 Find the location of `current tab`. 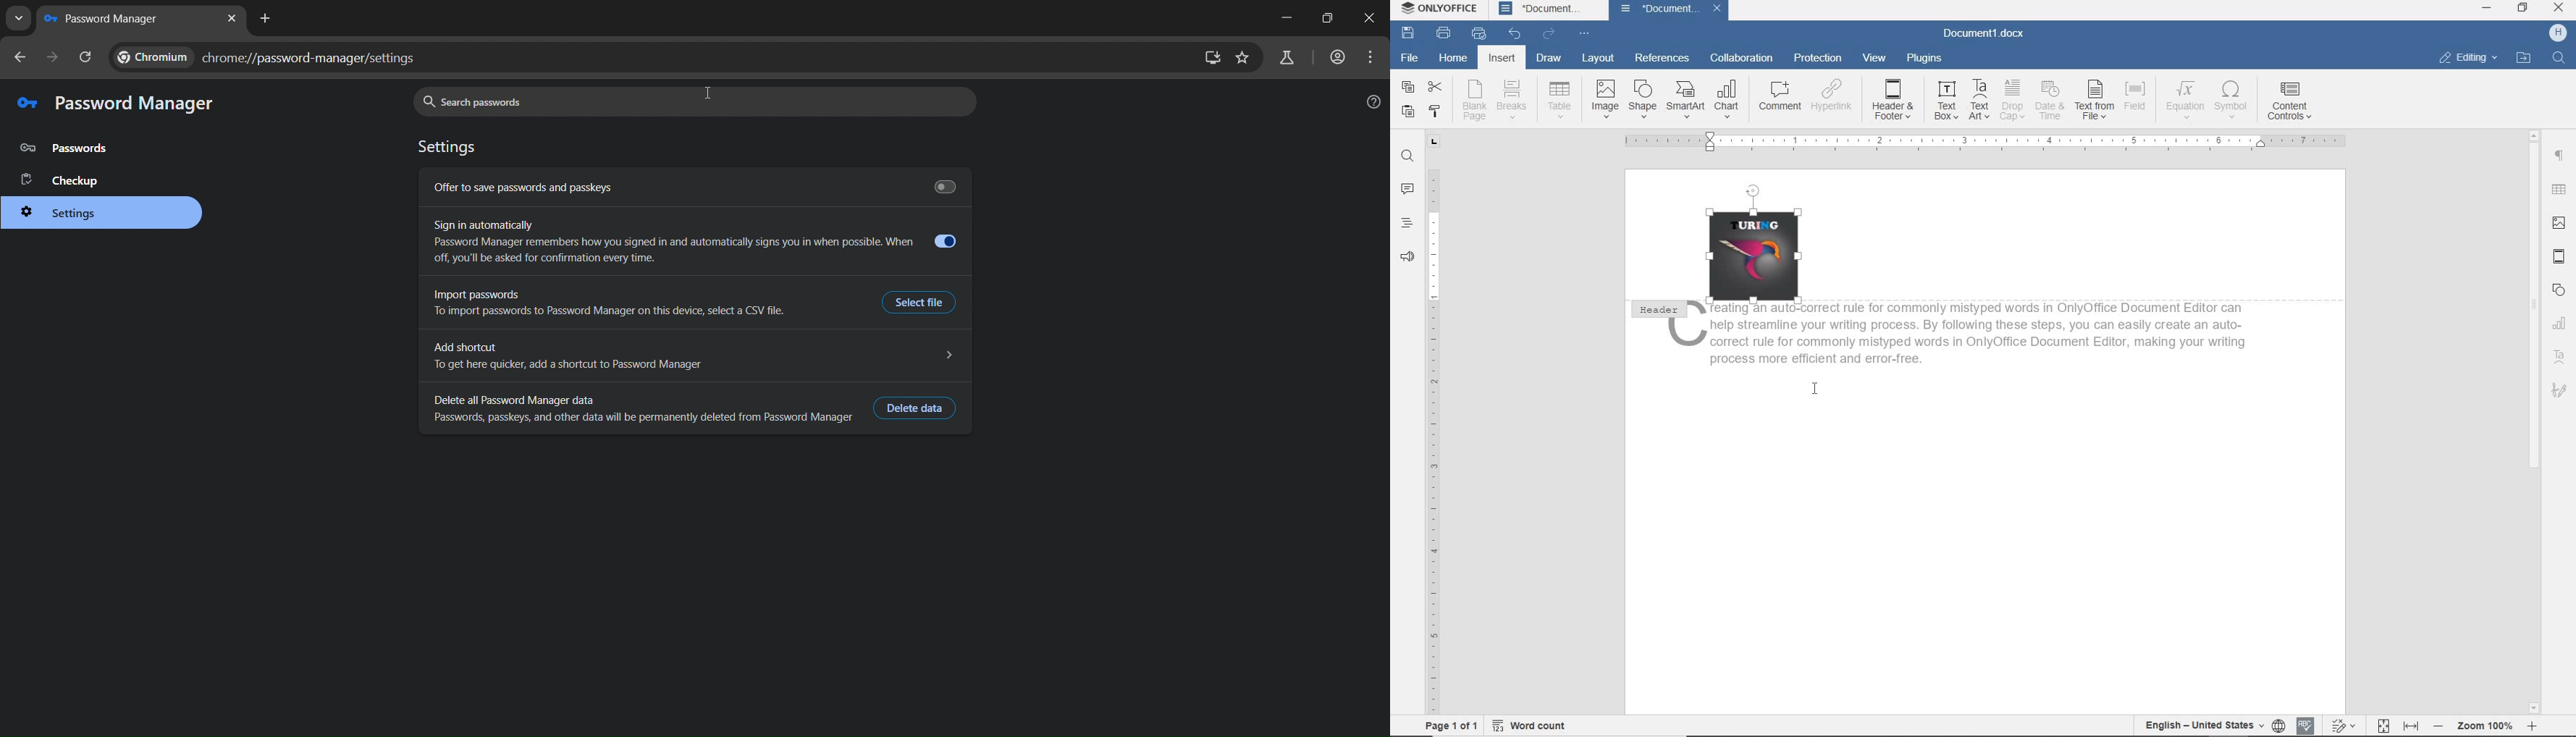

current tab is located at coordinates (119, 20).